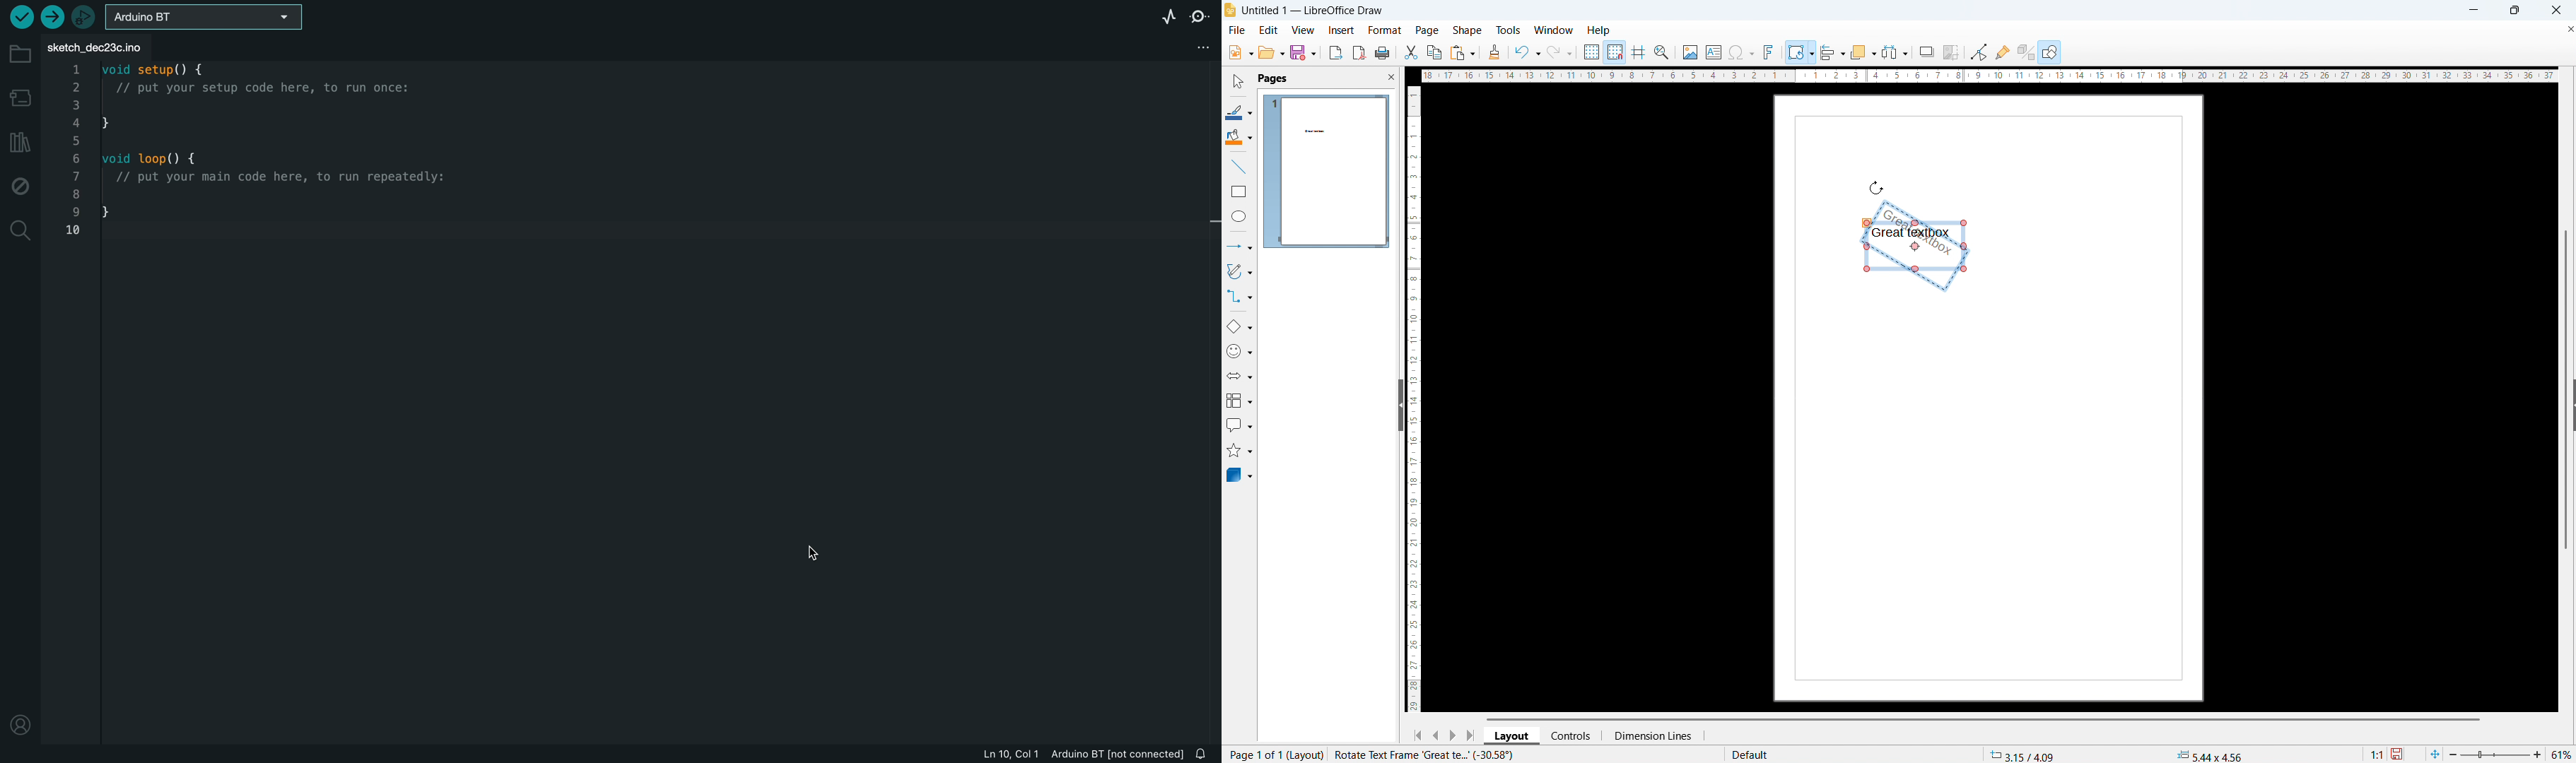 This screenshot has height=784, width=2576. What do you see at coordinates (1239, 191) in the screenshot?
I see `rectangle` at bounding box center [1239, 191].